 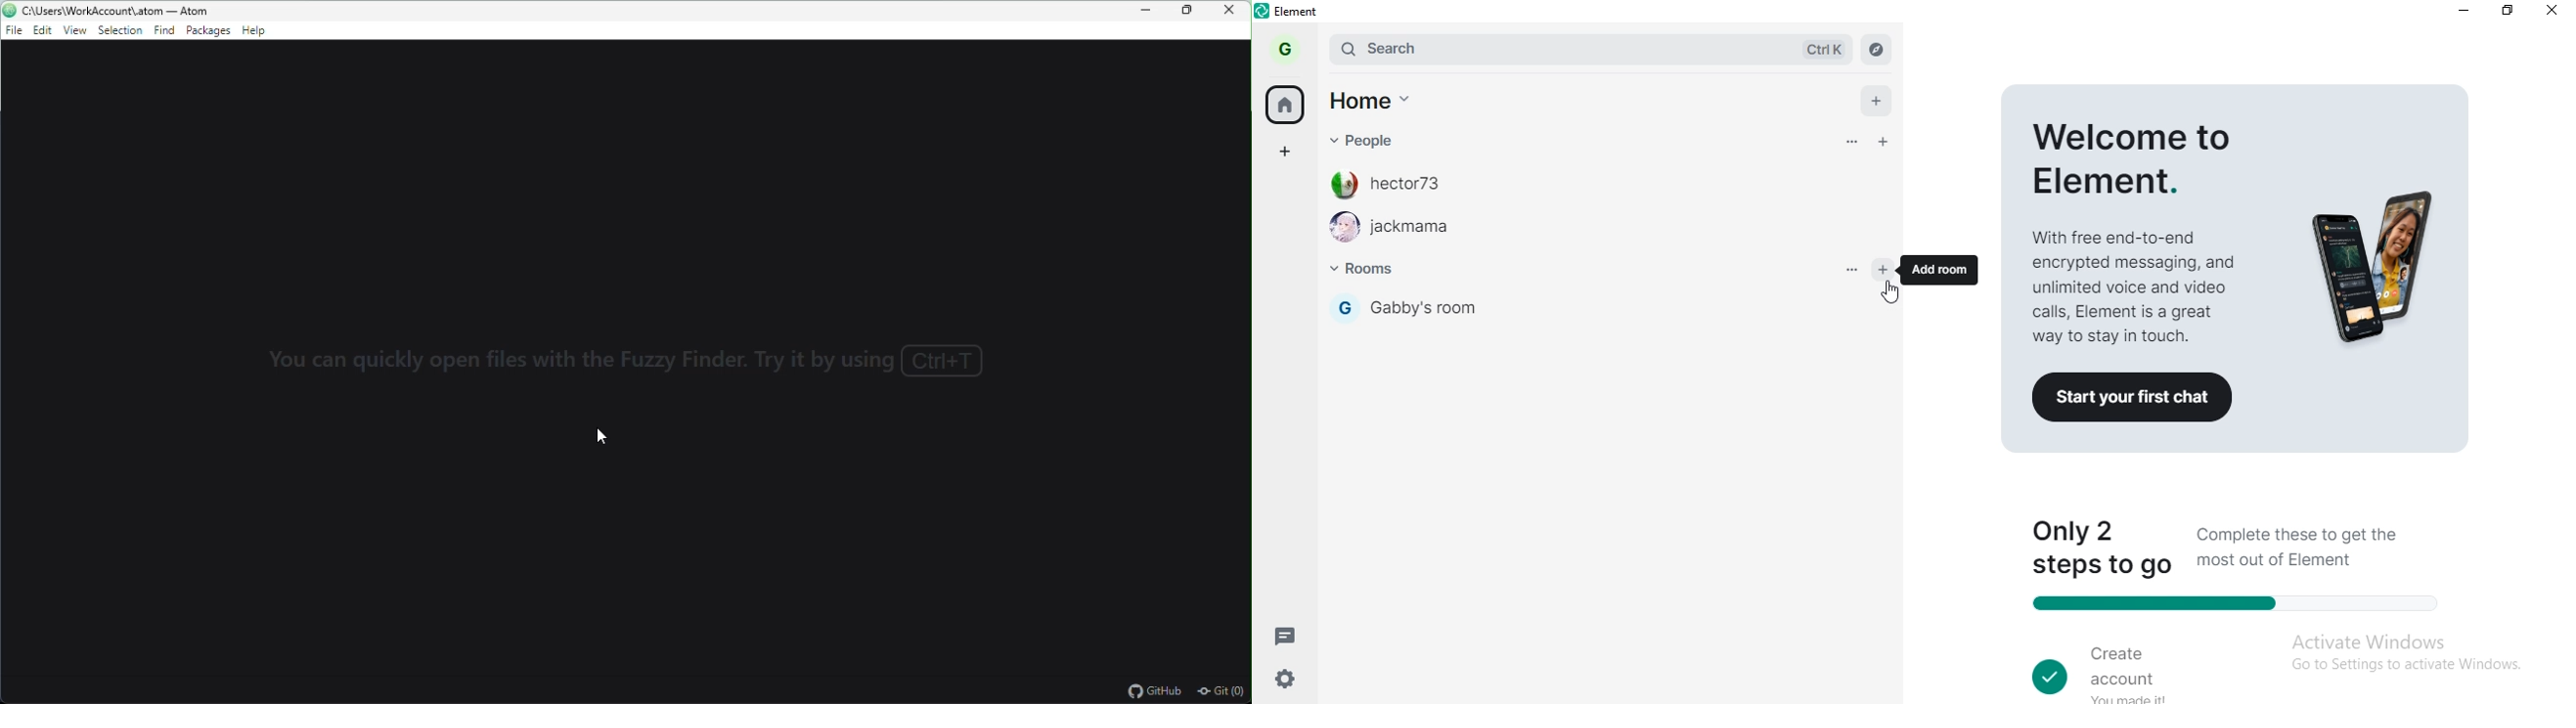 What do you see at coordinates (2119, 665) in the screenshot?
I see `create account` at bounding box center [2119, 665].